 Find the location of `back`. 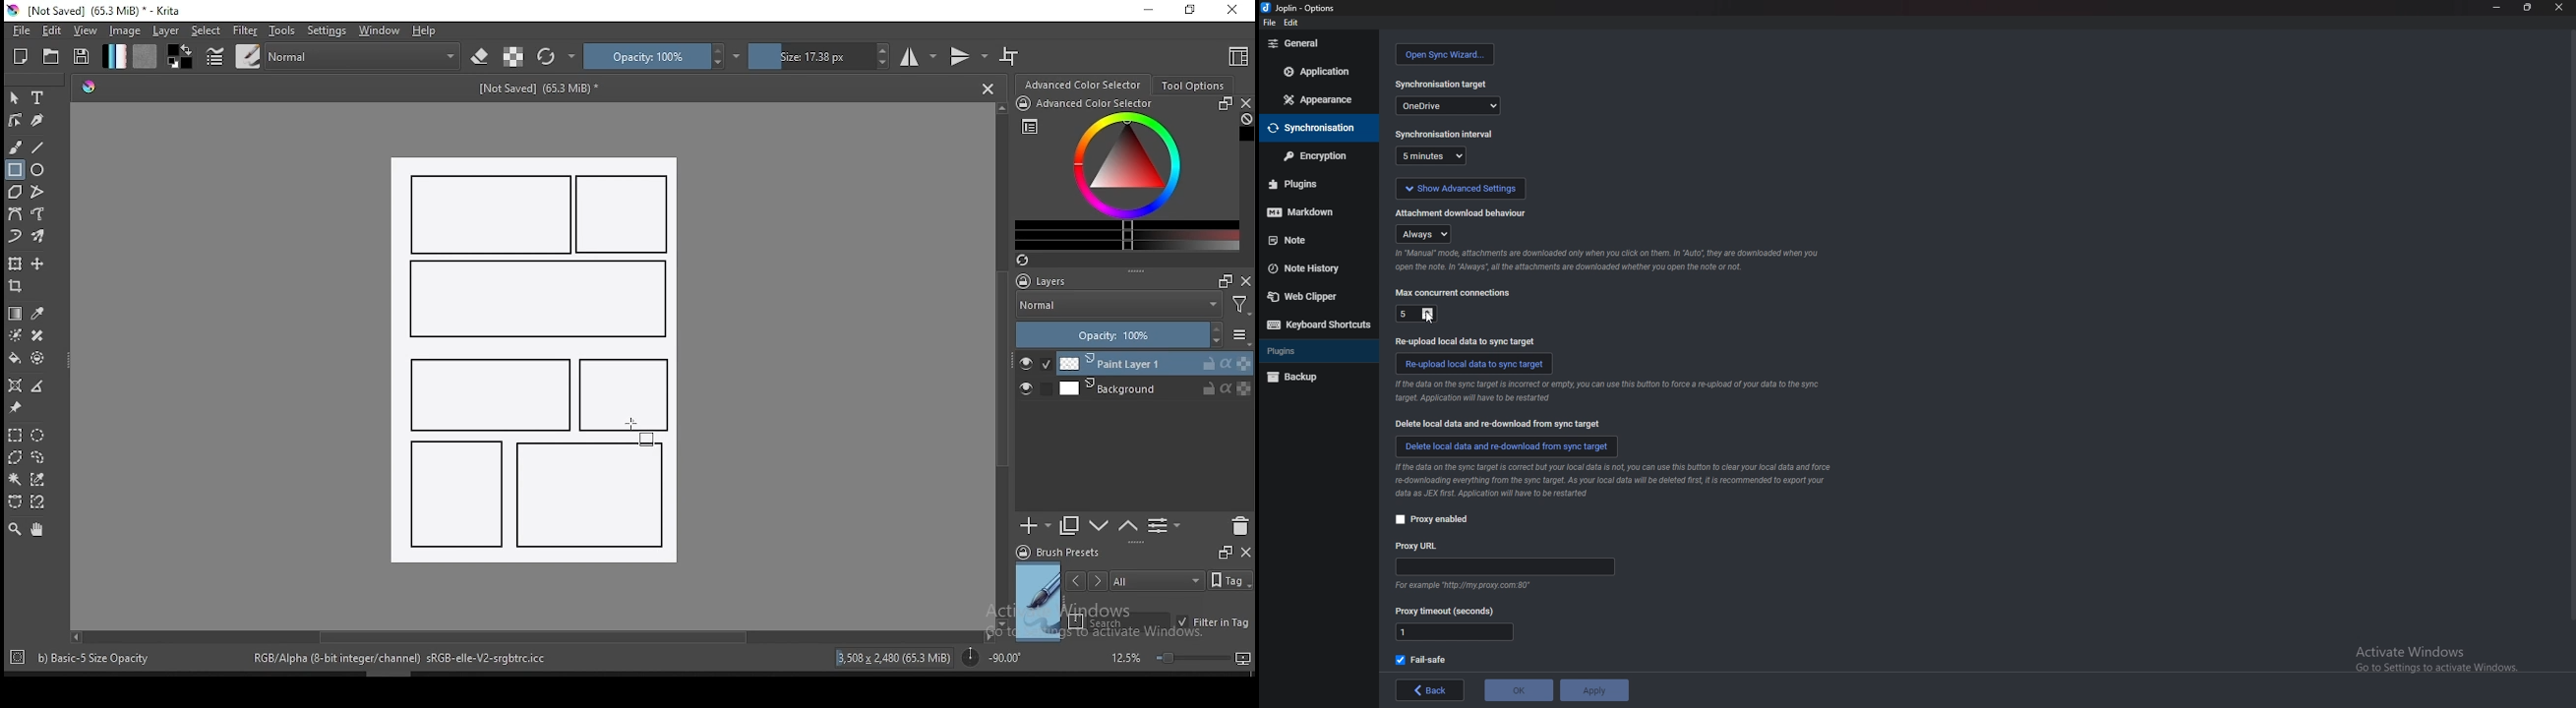

back is located at coordinates (1427, 689).